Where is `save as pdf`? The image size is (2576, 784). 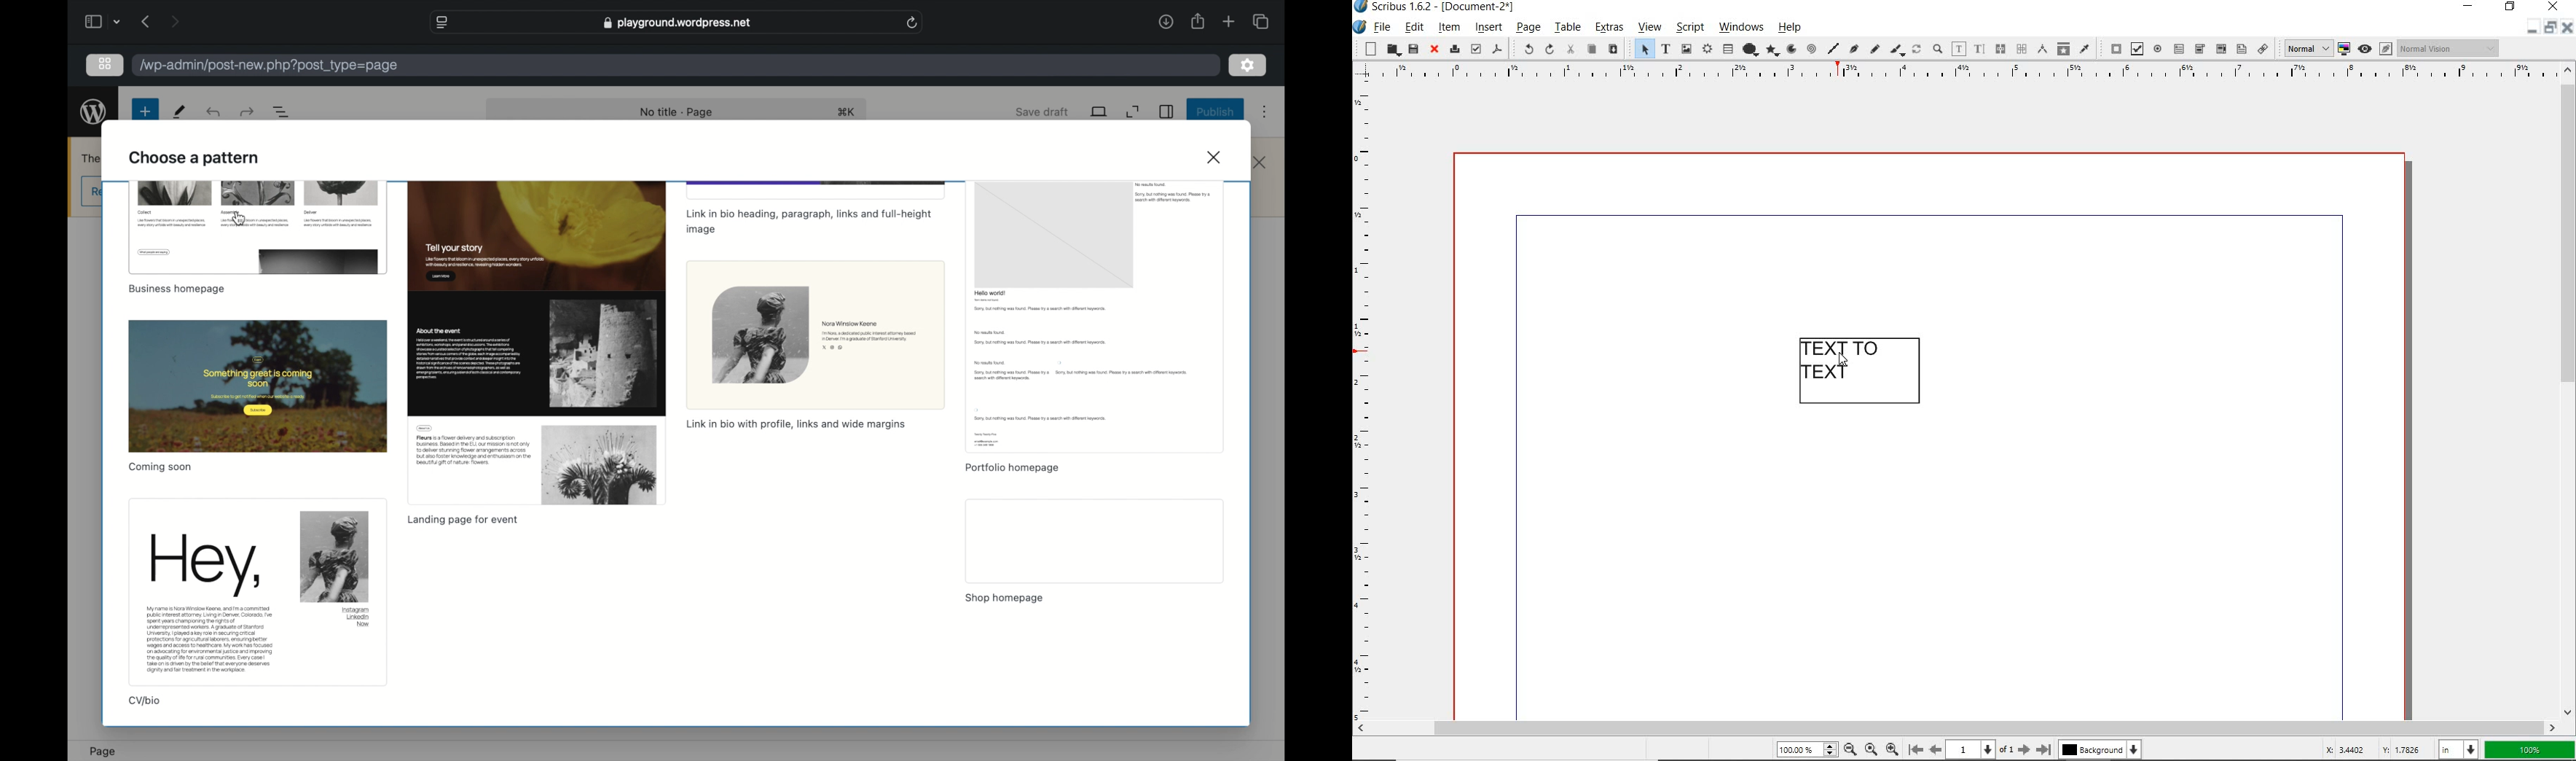 save as pdf is located at coordinates (1497, 50).